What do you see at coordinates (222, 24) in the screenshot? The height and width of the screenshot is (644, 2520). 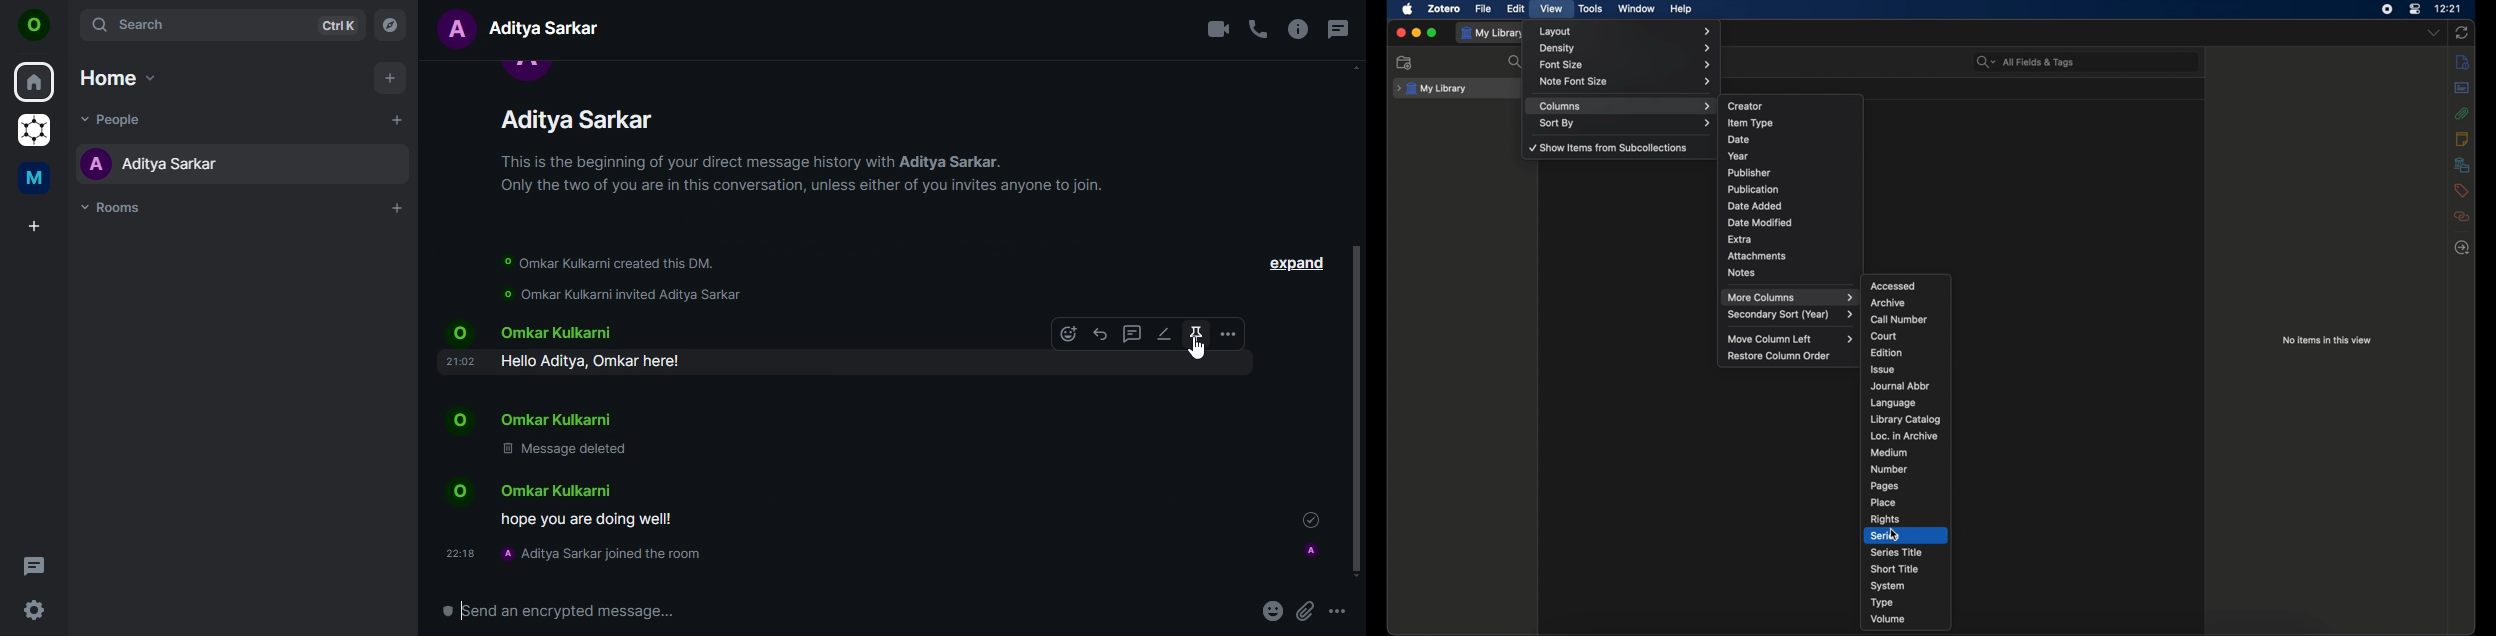 I see `search` at bounding box center [222, 24].